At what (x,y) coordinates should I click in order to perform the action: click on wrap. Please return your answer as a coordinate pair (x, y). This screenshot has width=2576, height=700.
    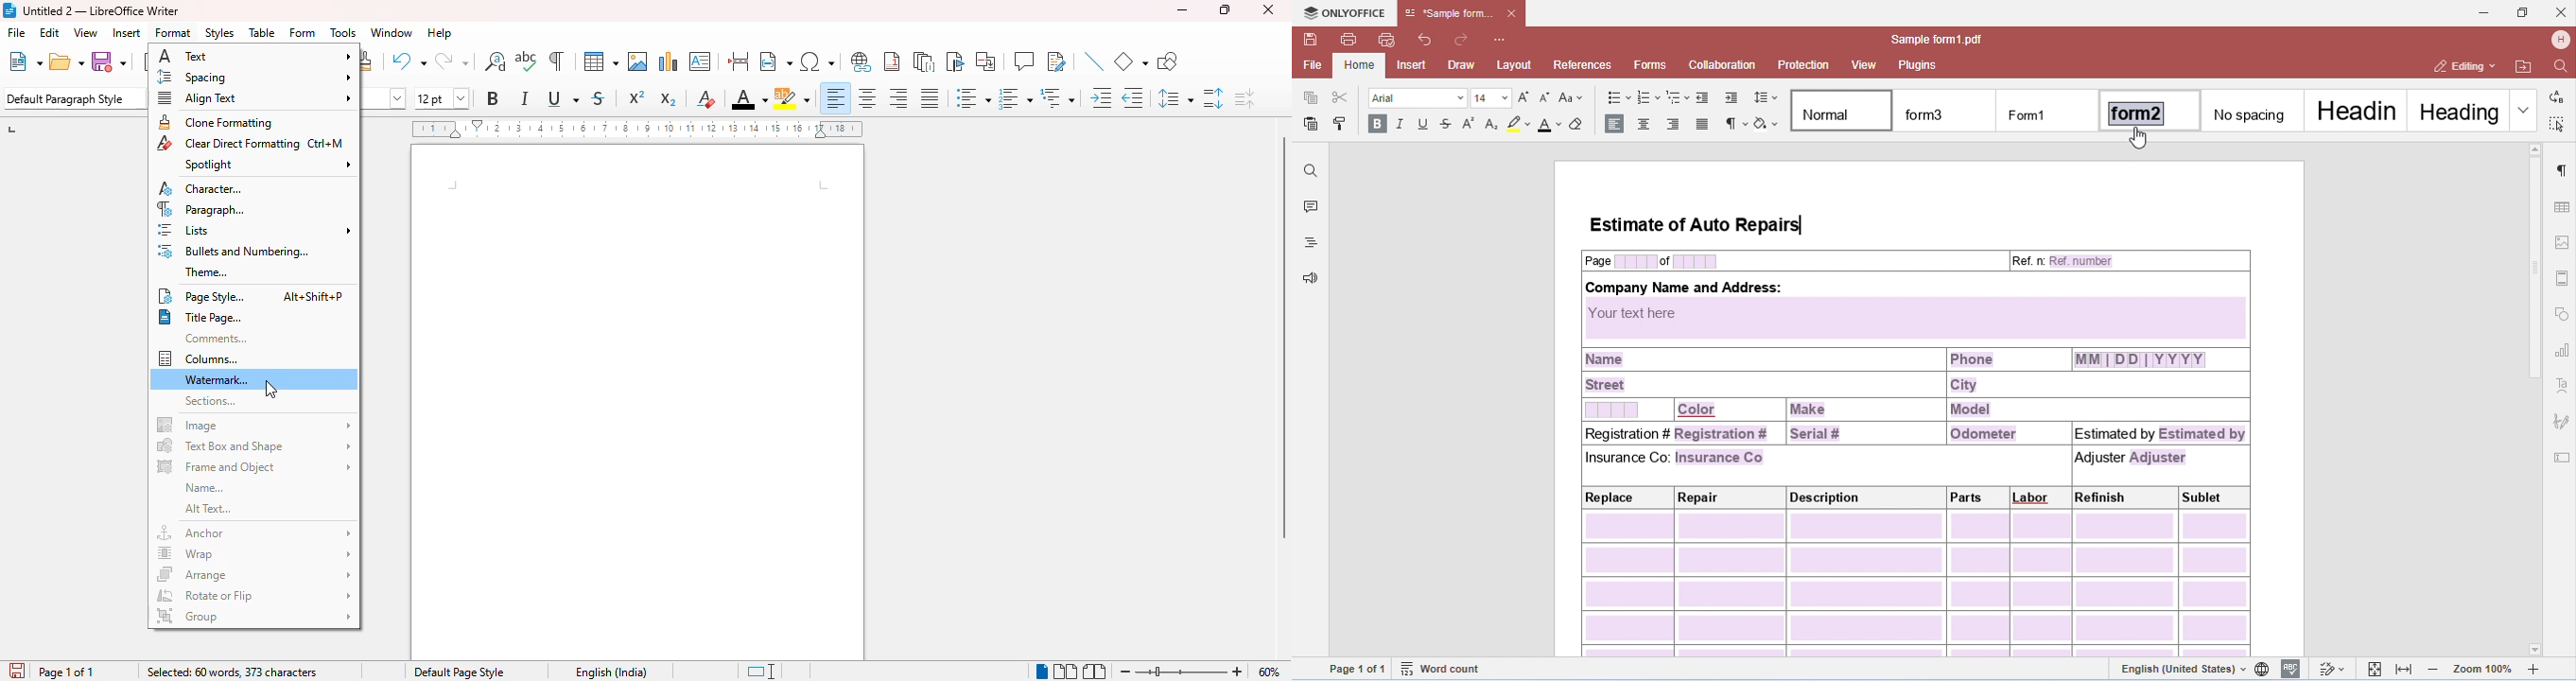
    Looking at the image, I should click on (253, 553).